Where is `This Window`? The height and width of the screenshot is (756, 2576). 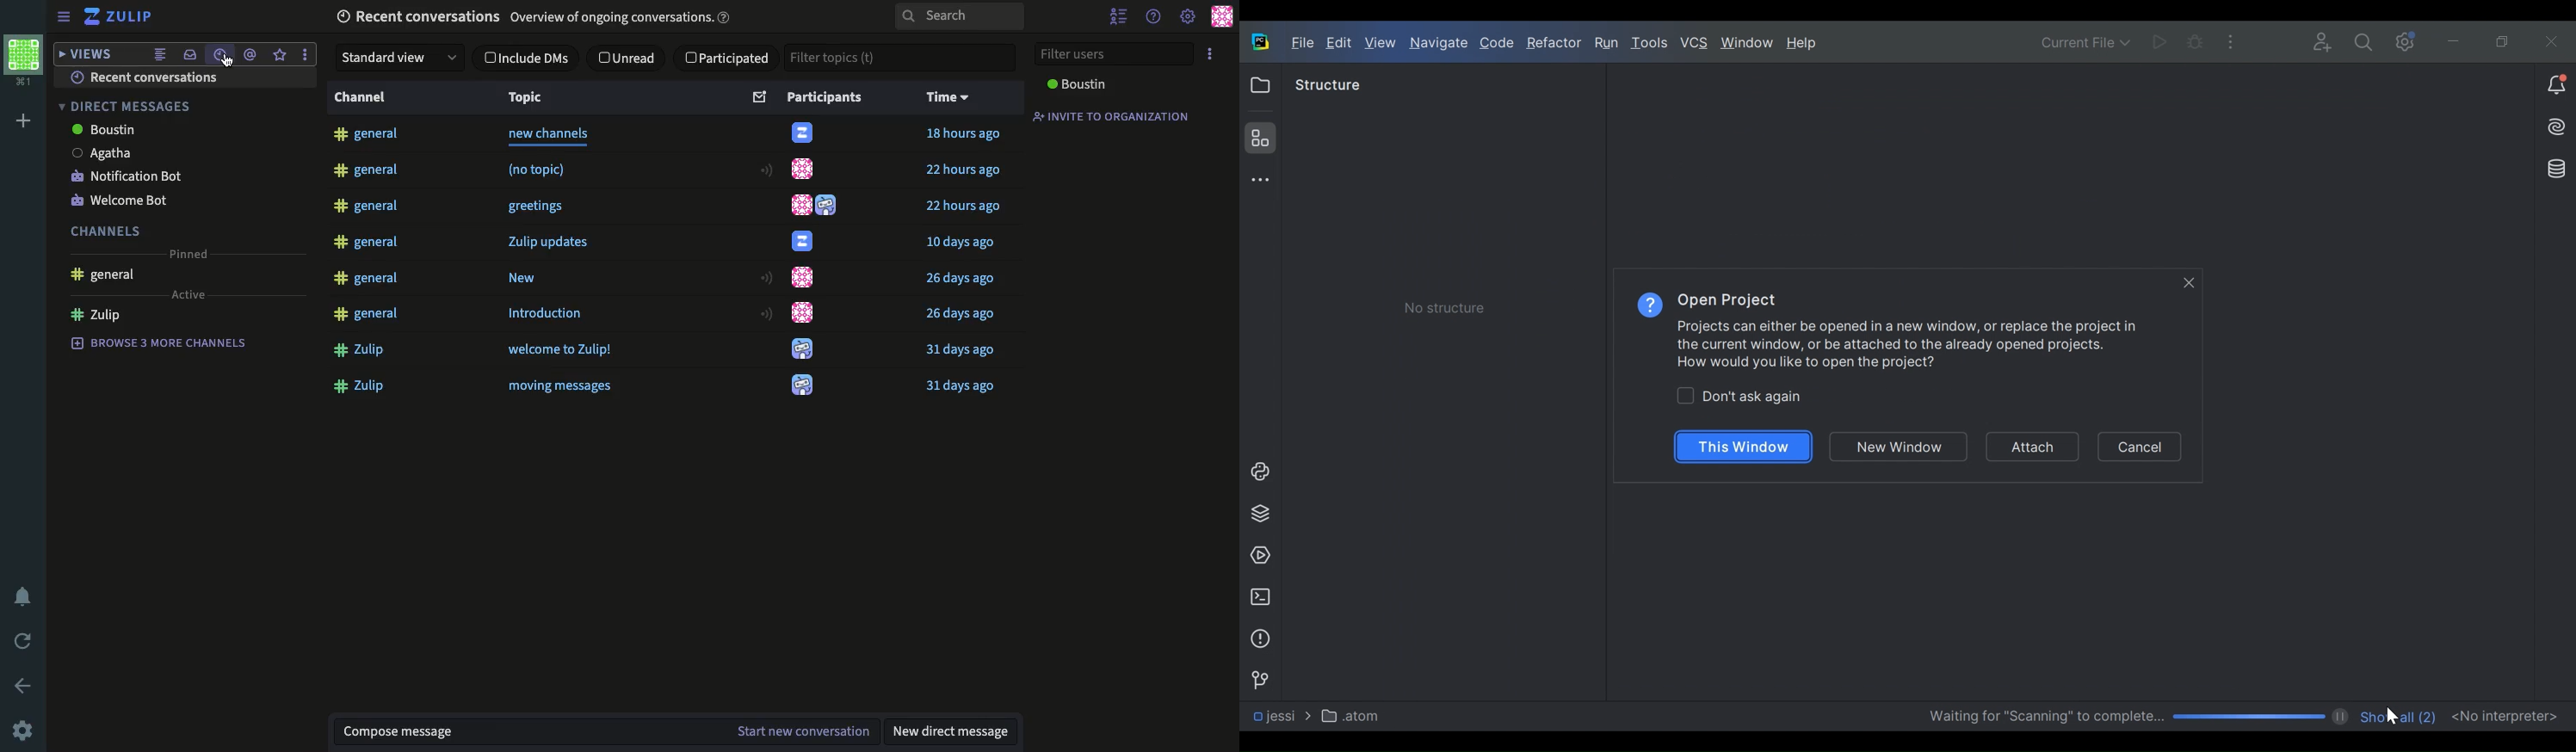 This Window is located at coordinates (1744, 446).